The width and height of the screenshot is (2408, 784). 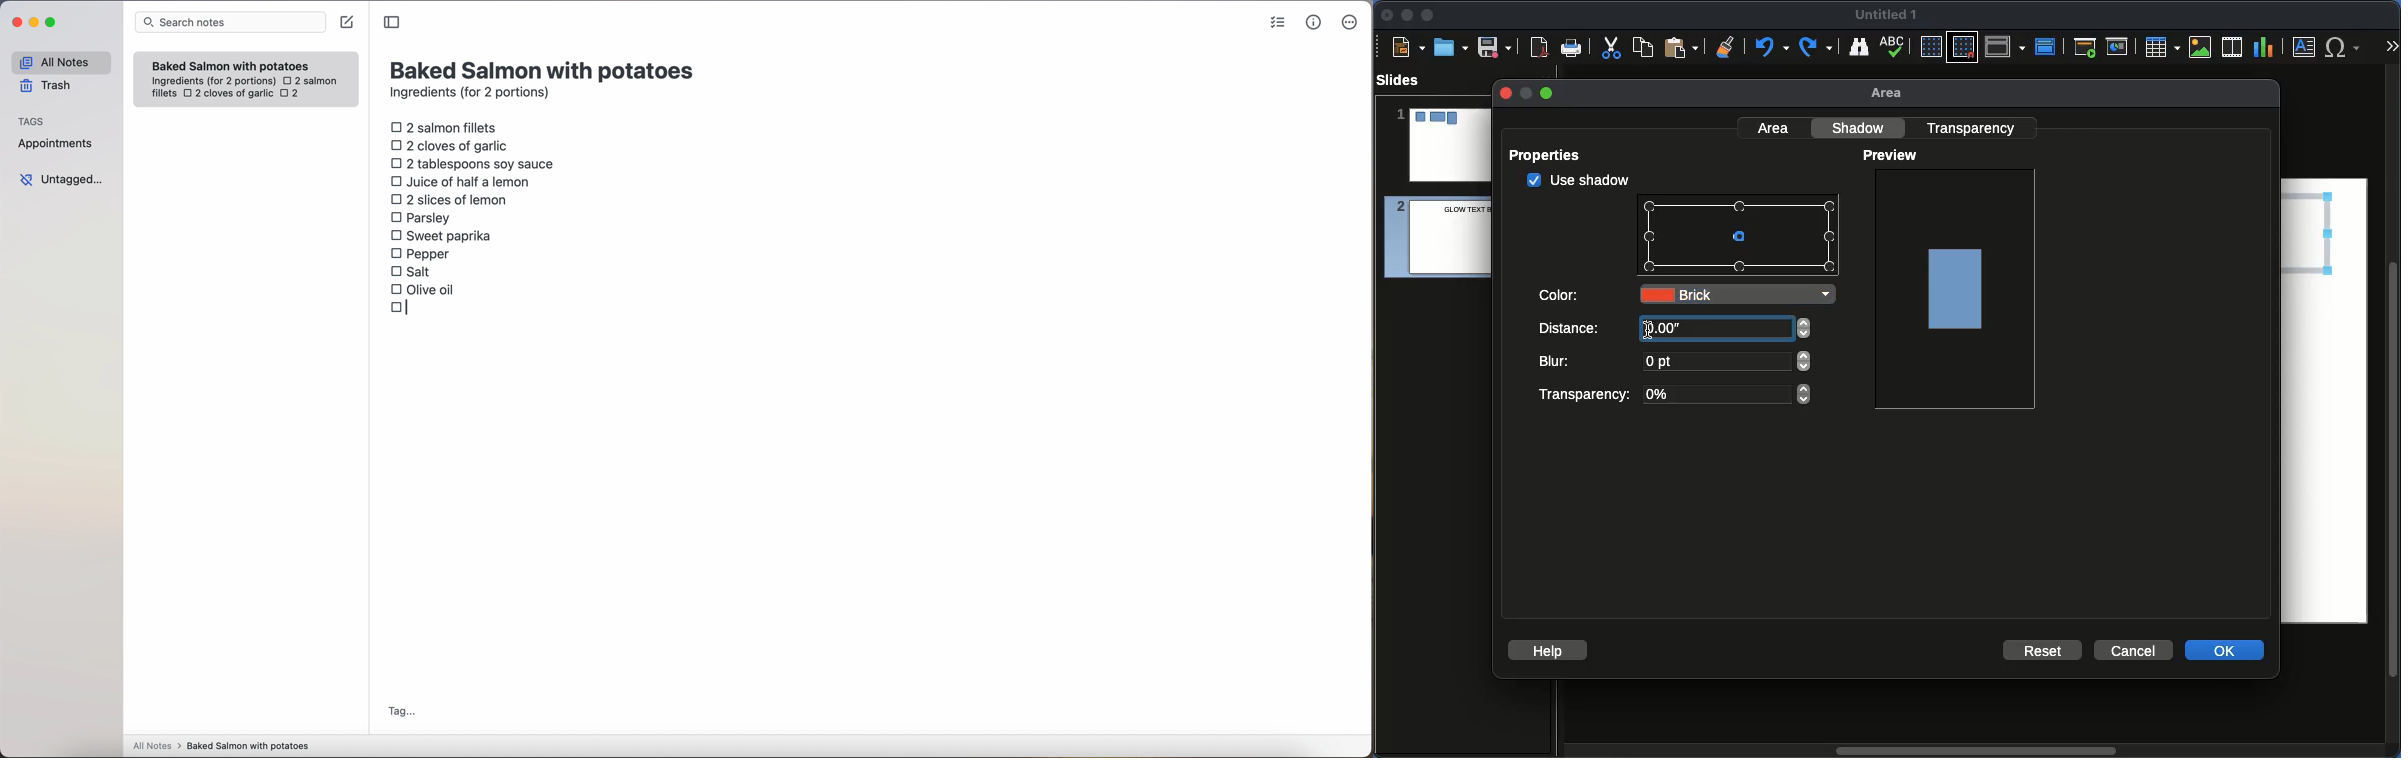 I want to click on 2 , so click(x=293, y=94).